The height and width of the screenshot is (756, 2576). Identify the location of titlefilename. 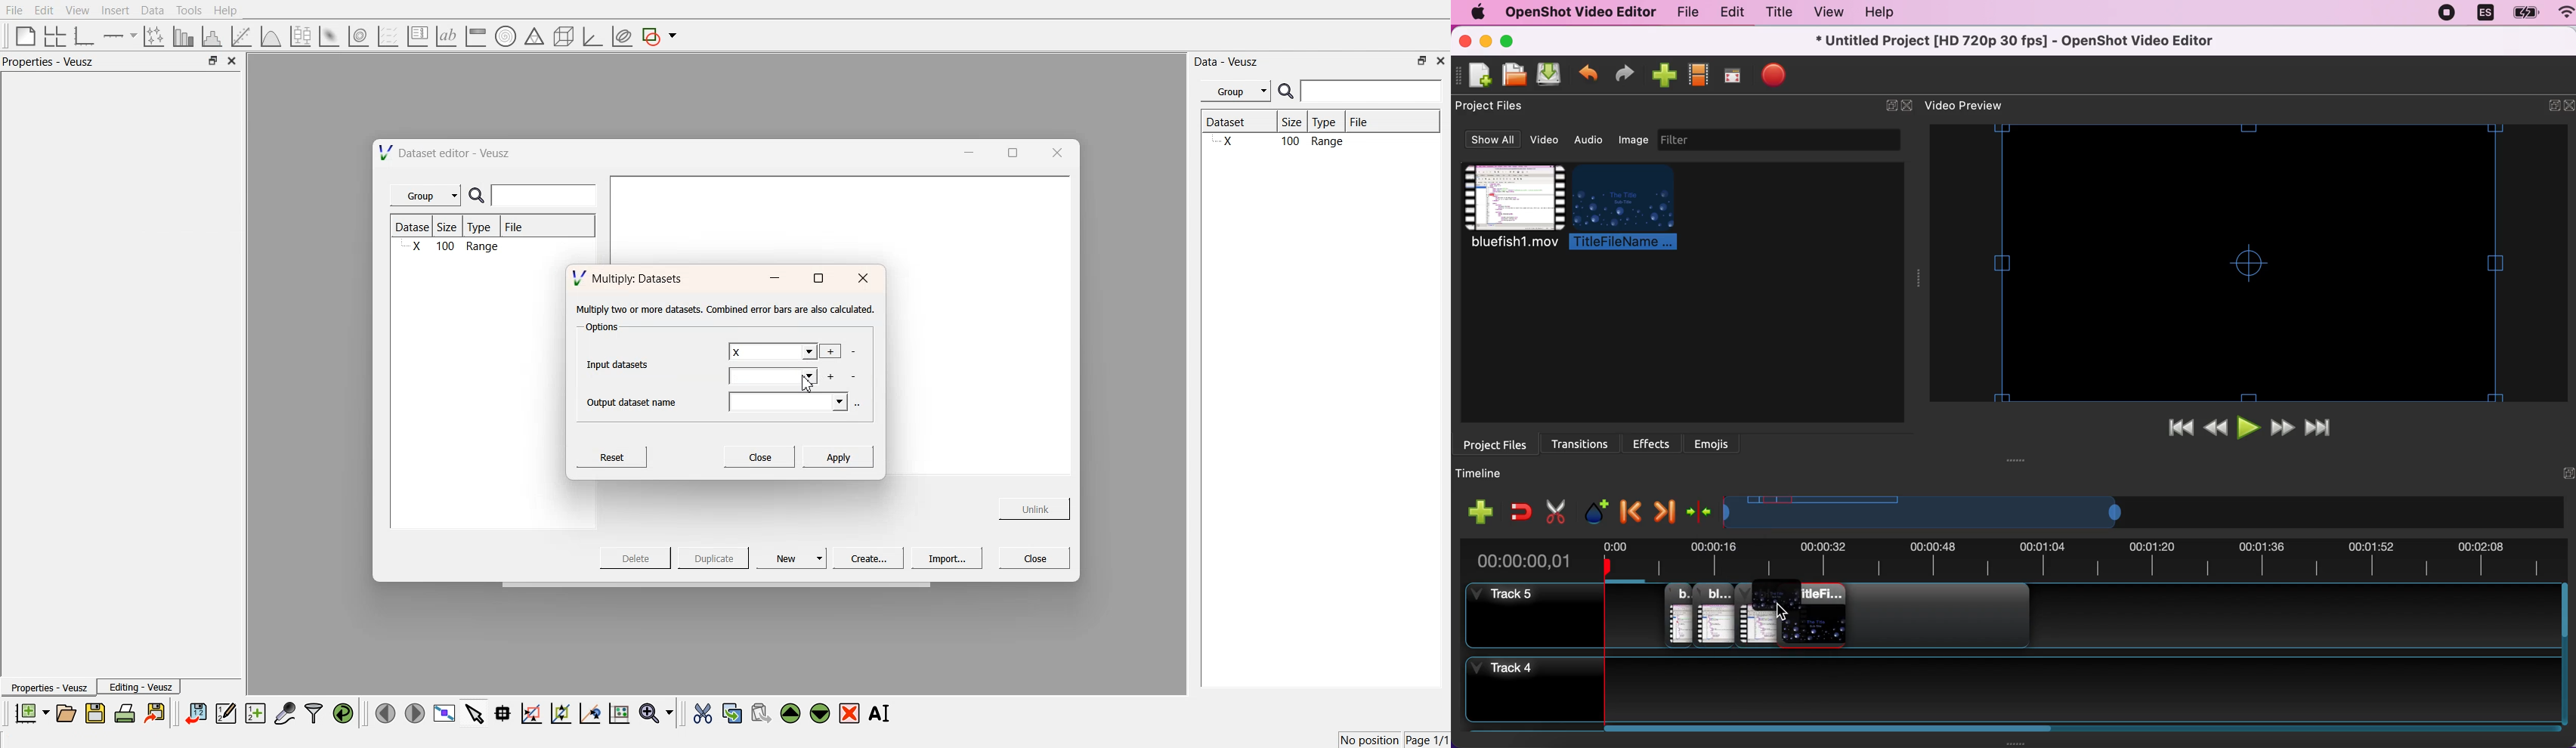
(1631, 209).